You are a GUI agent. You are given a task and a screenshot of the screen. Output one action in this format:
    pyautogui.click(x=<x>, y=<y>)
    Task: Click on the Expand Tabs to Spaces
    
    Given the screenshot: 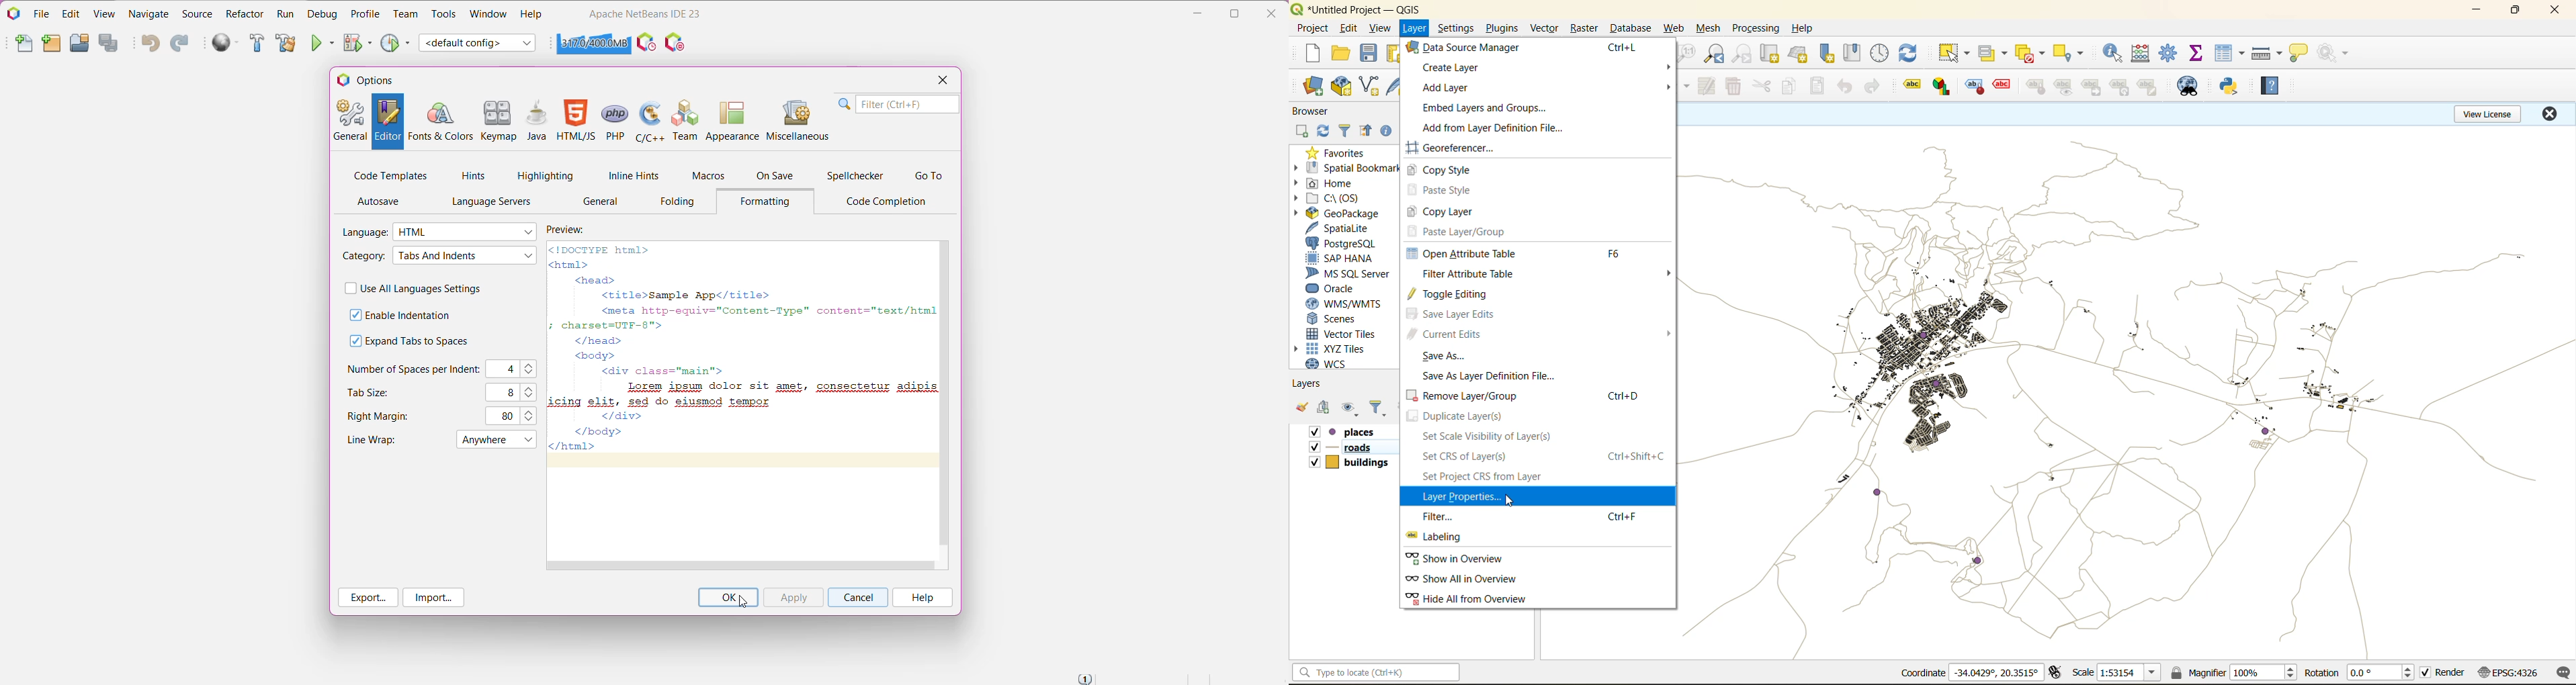 What is the action you would take?
    pyautogui.click(x=420, y=341)
    